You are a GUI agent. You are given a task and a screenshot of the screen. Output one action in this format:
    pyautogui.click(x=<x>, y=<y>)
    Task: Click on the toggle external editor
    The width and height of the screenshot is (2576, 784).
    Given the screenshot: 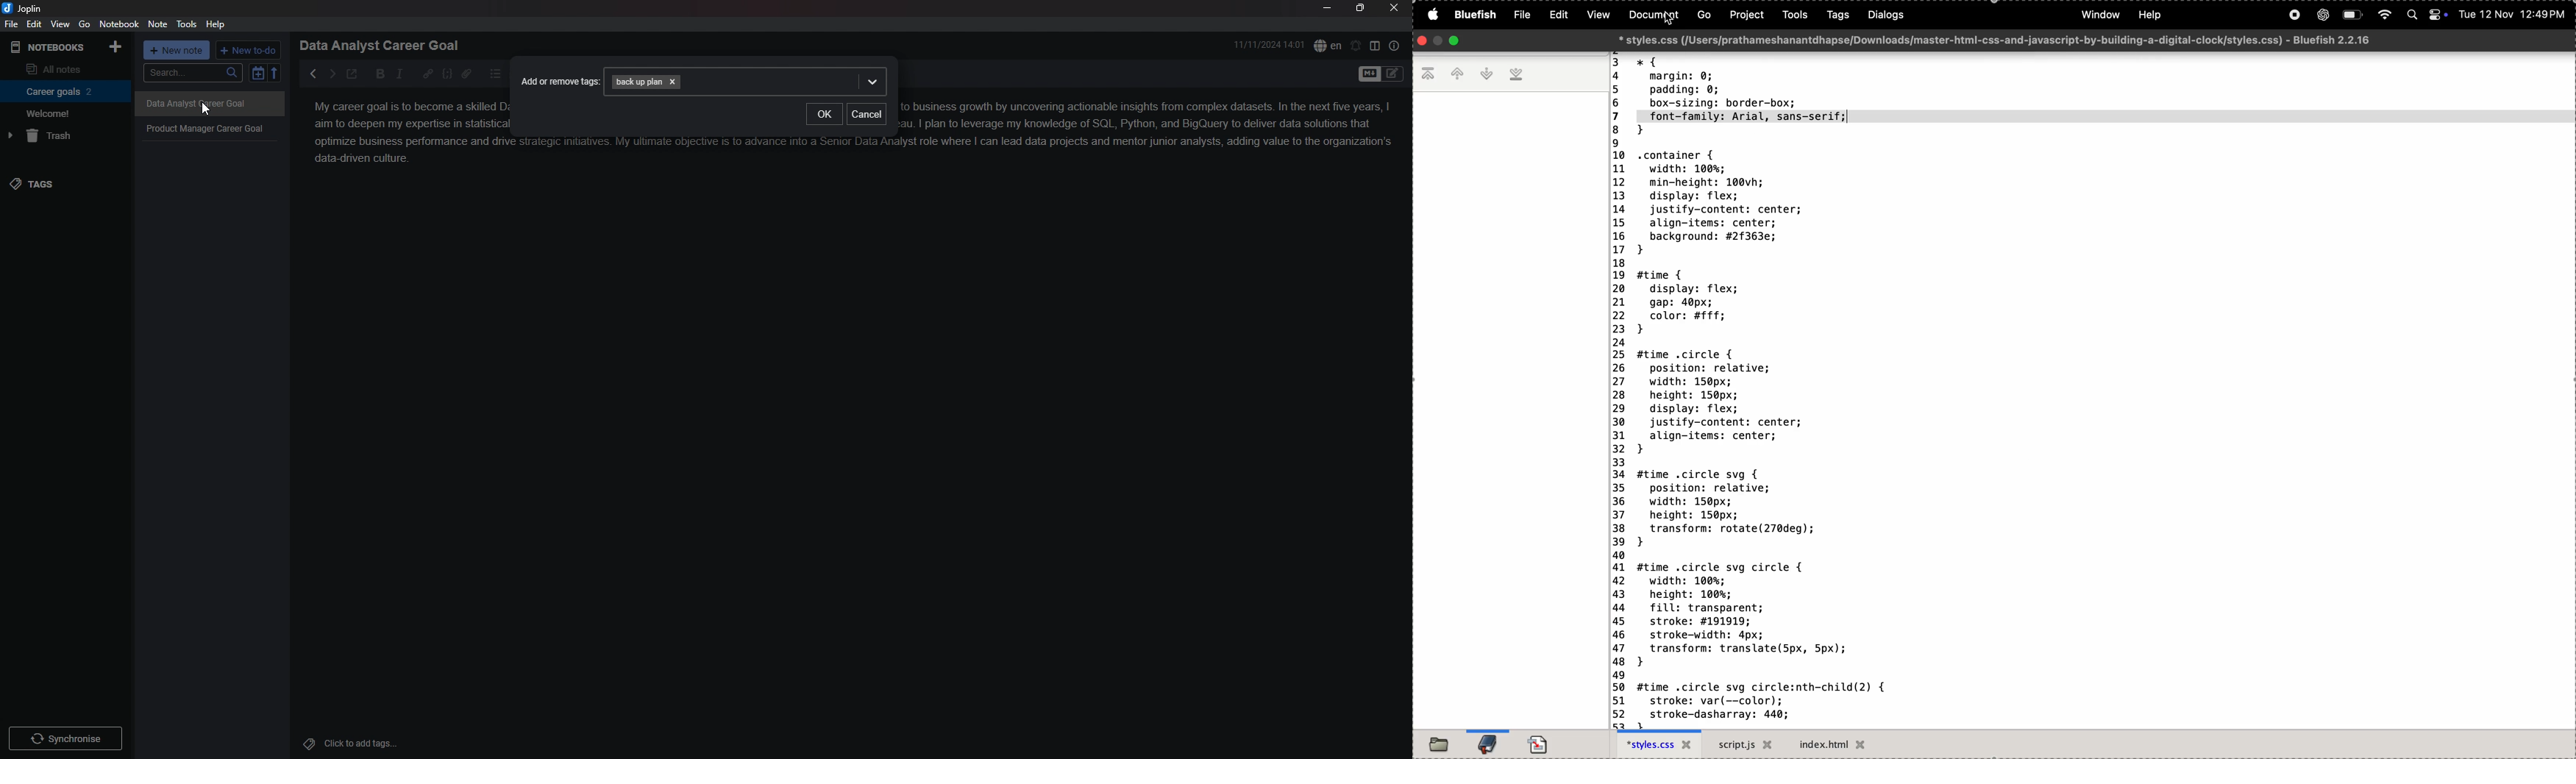 What is the action you would take?
    pyautogui.click(x=353, y=74)
    